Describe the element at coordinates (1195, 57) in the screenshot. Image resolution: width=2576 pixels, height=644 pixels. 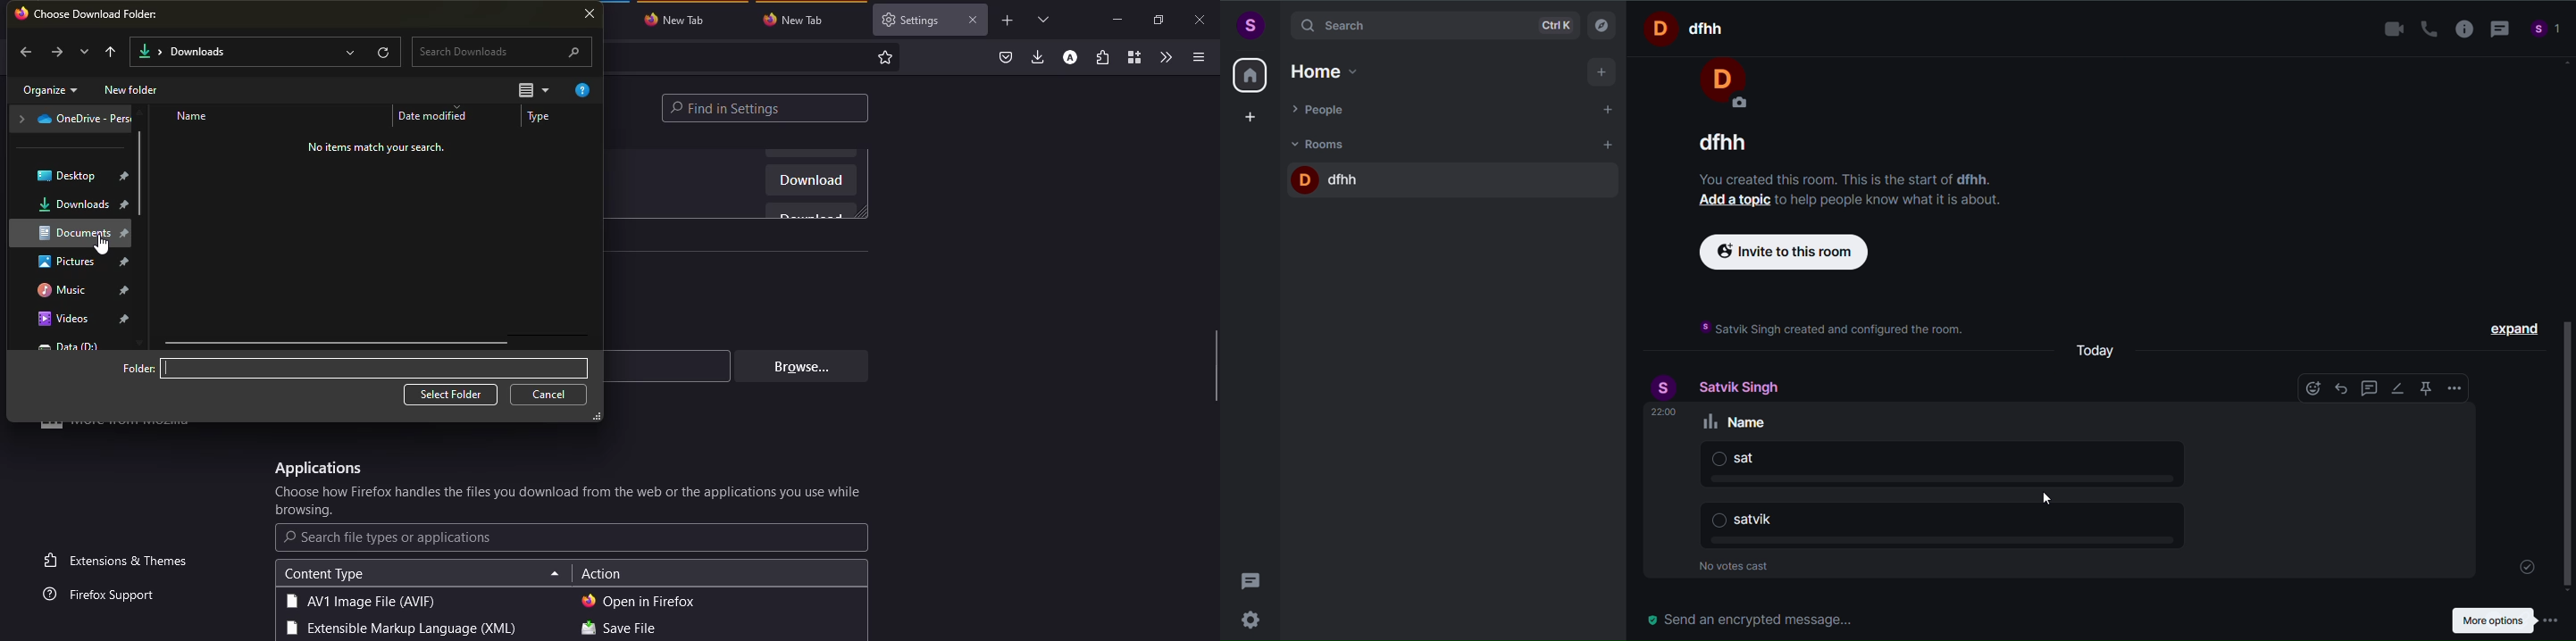
I see `menu` at that location.